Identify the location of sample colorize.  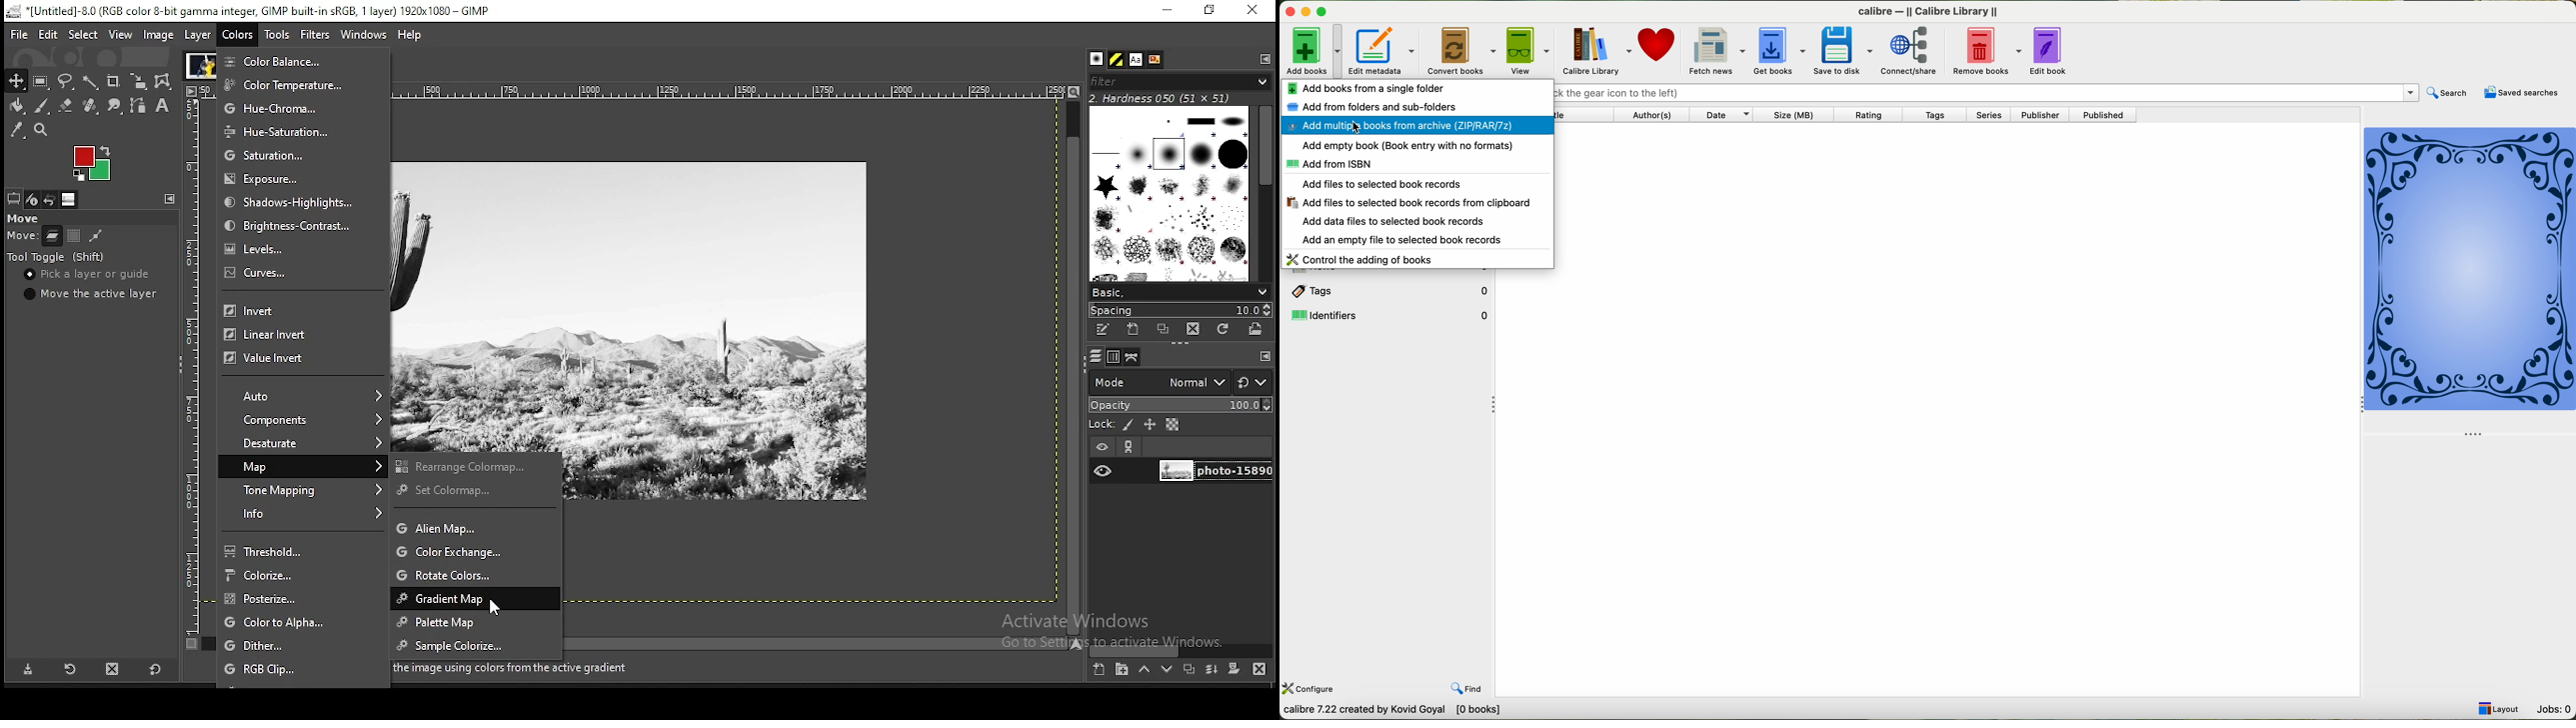
(477, 645).